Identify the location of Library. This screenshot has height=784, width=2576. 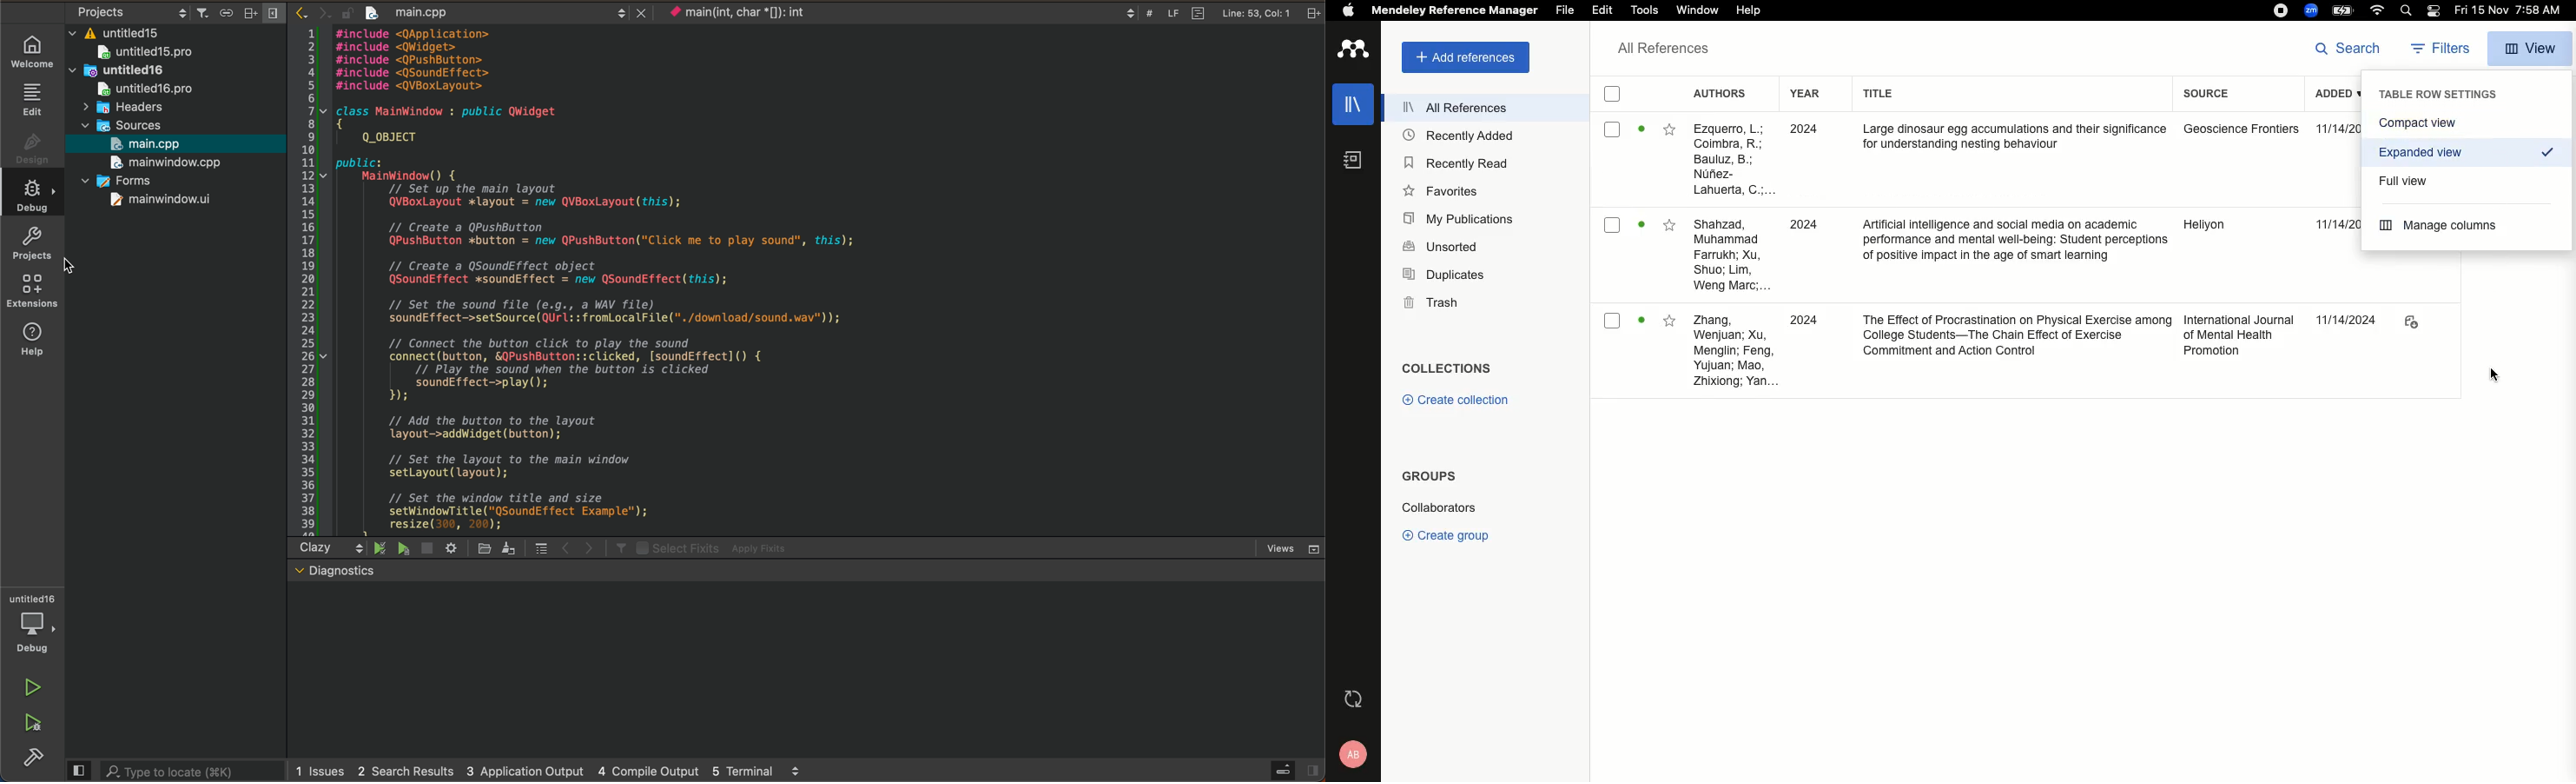
(1349, 109).